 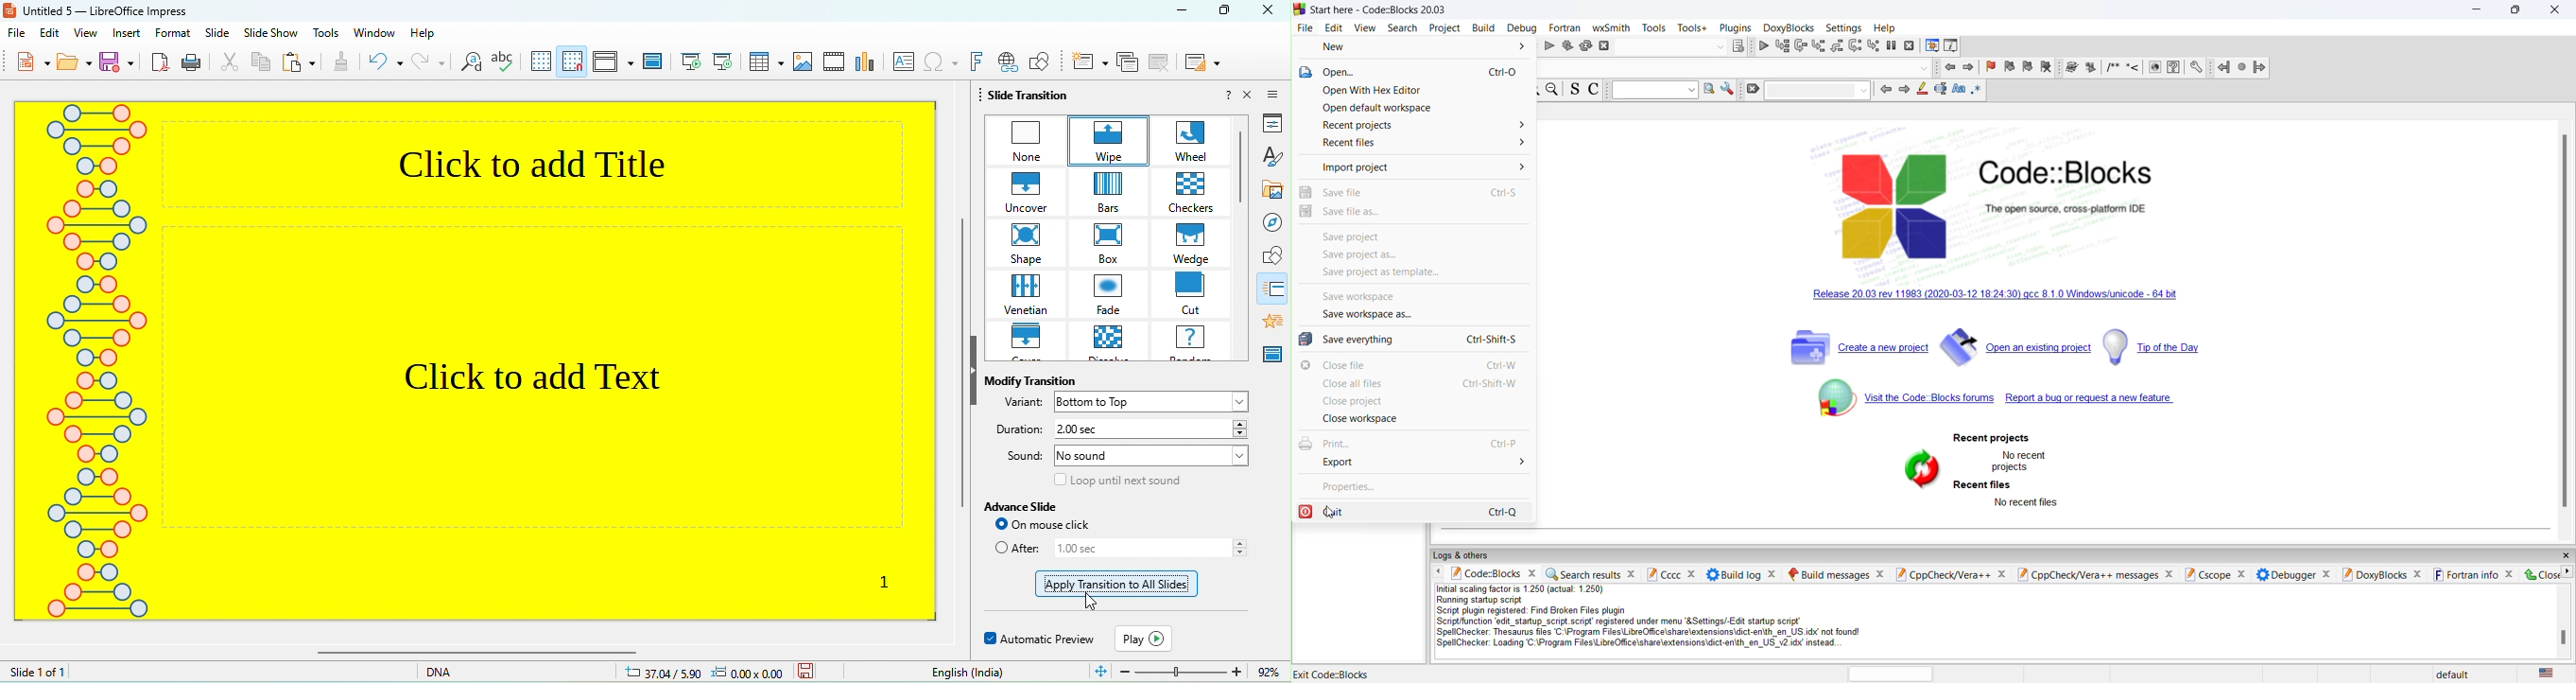 I want to click on info icon, so click(x=2155, y=68).